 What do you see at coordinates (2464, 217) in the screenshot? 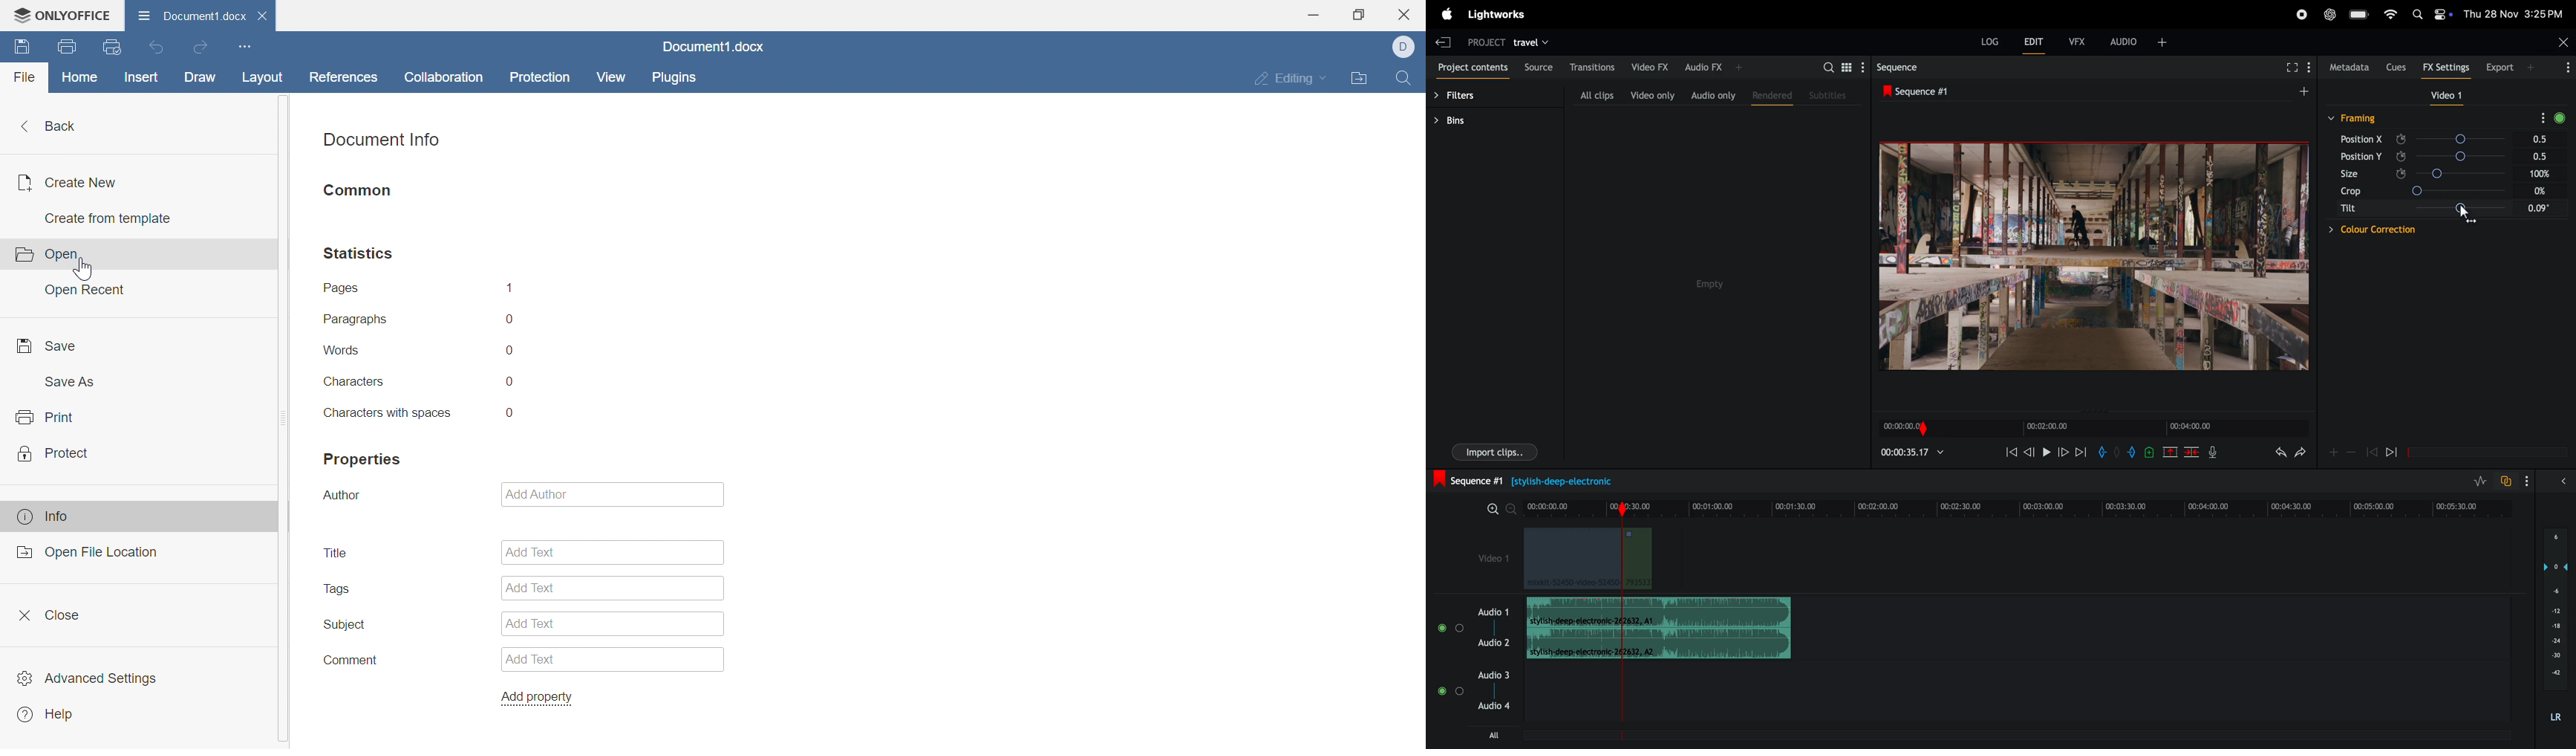
I see `Pointer cursor` at bounding box center [2464, 217].